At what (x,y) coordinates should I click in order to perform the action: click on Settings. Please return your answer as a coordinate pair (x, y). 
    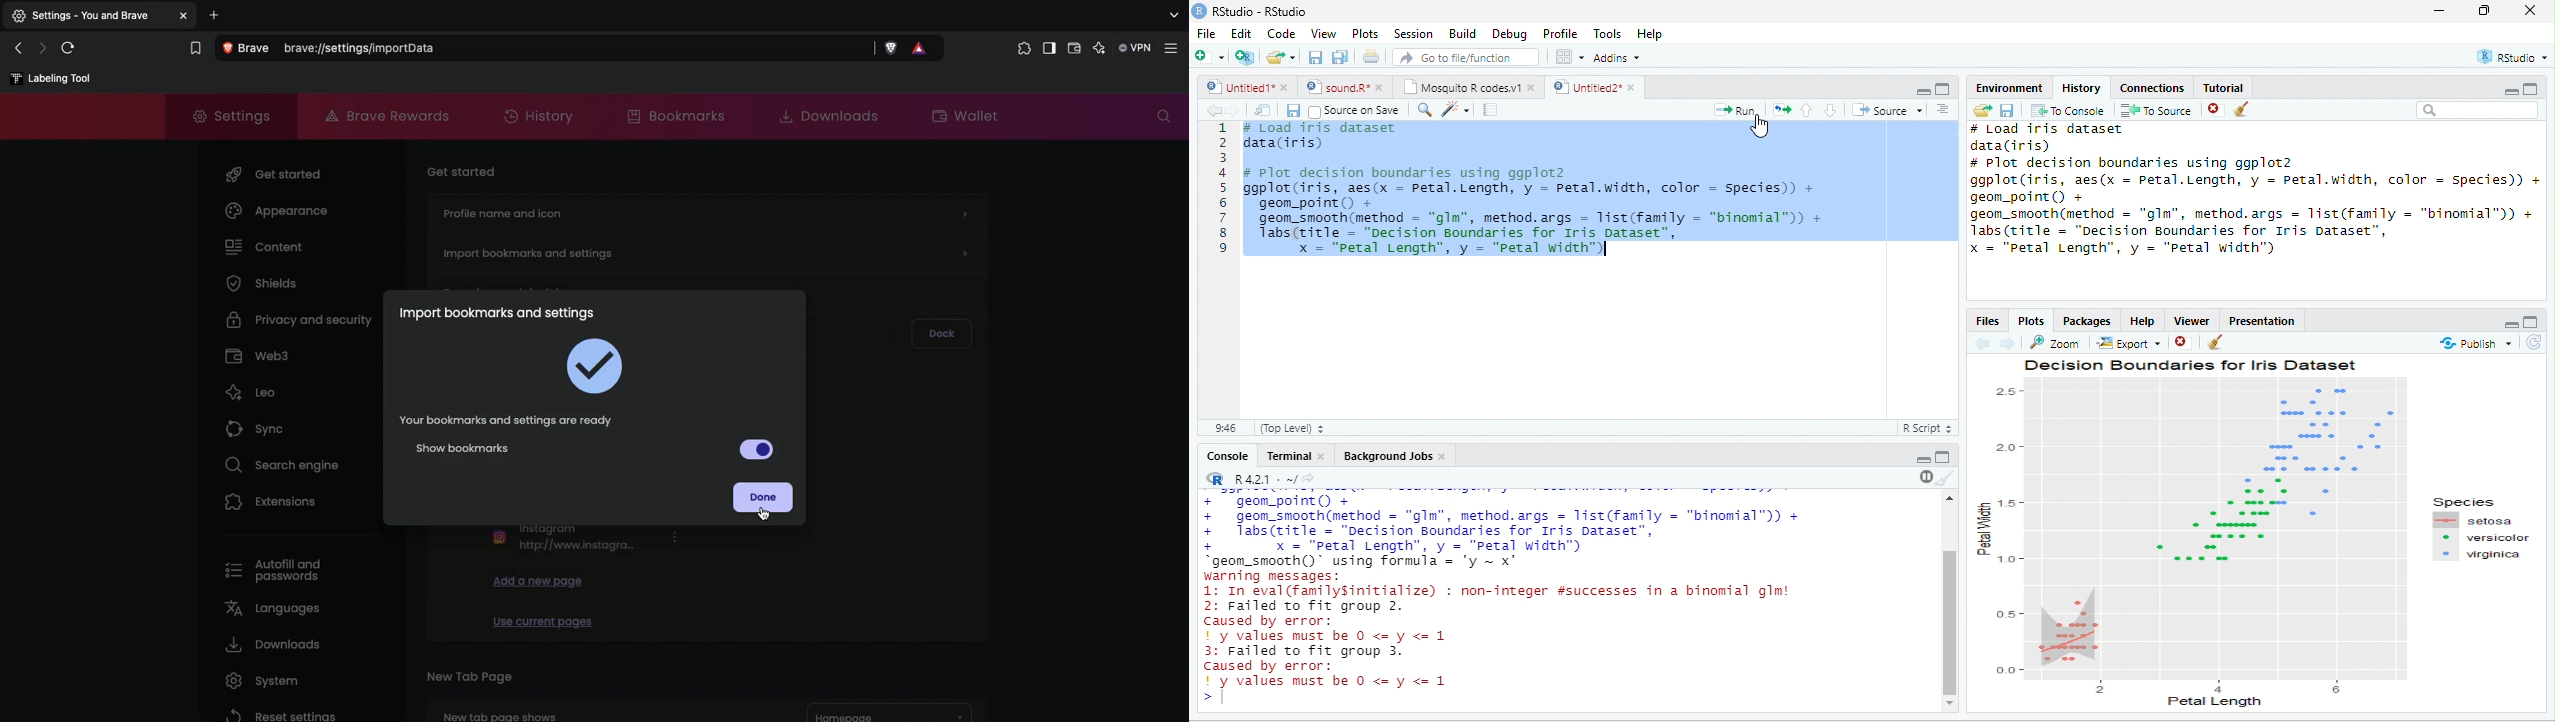
    Looking at the image, I should click on (225, 114).